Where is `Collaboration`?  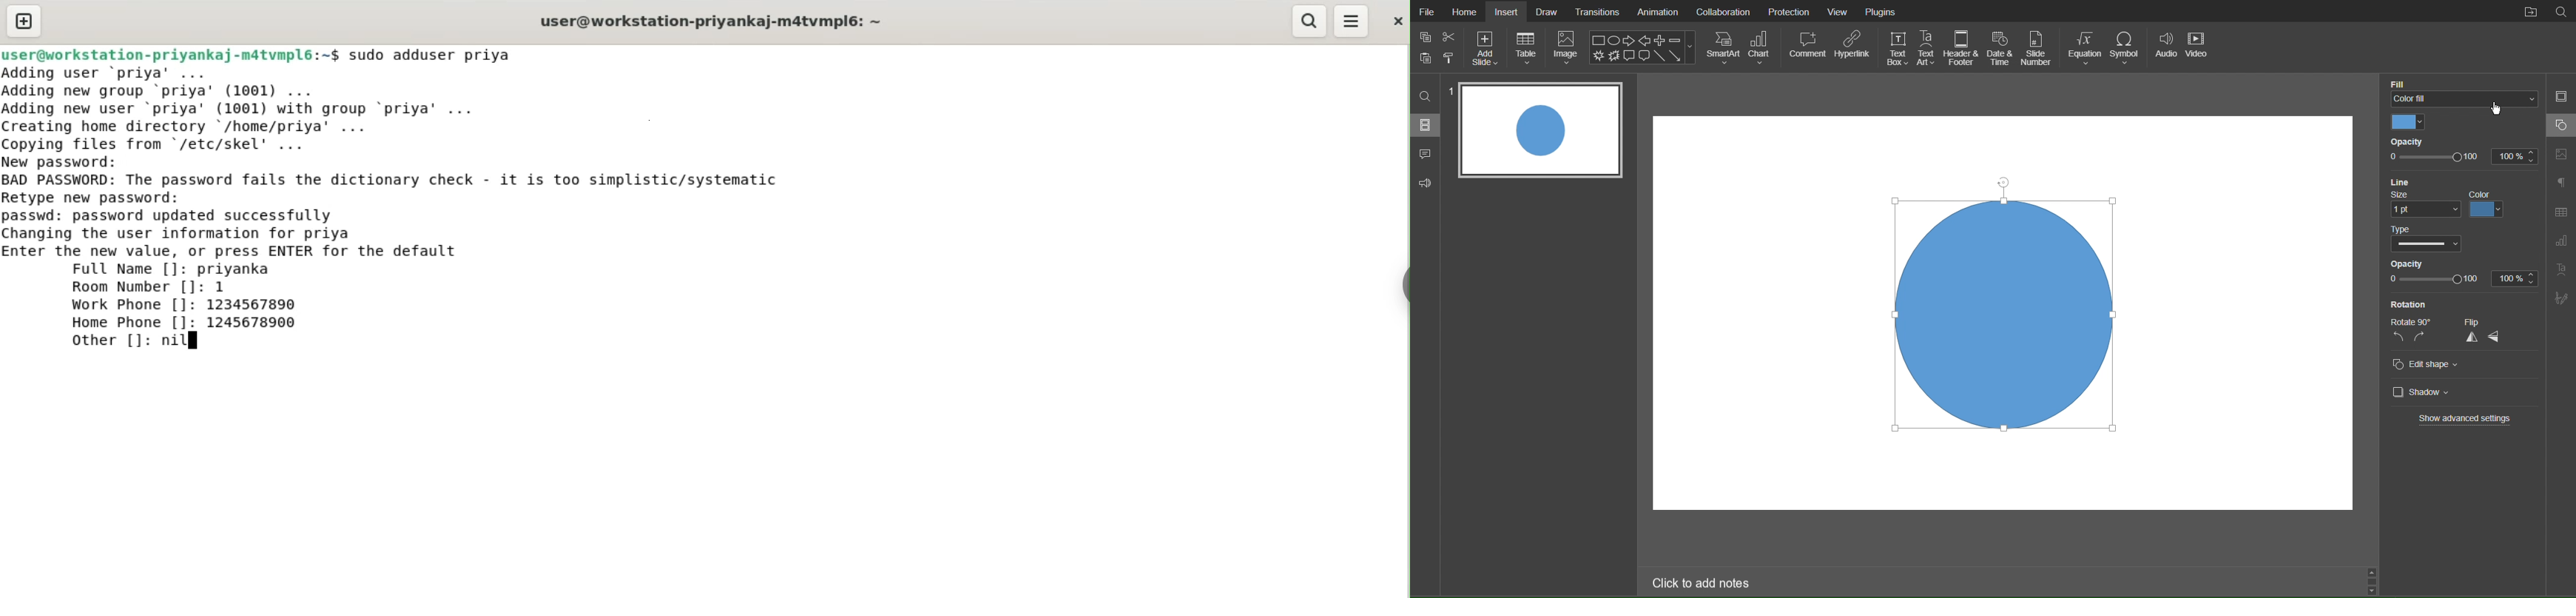 Collaboration is located at coordinates (1723, 11).